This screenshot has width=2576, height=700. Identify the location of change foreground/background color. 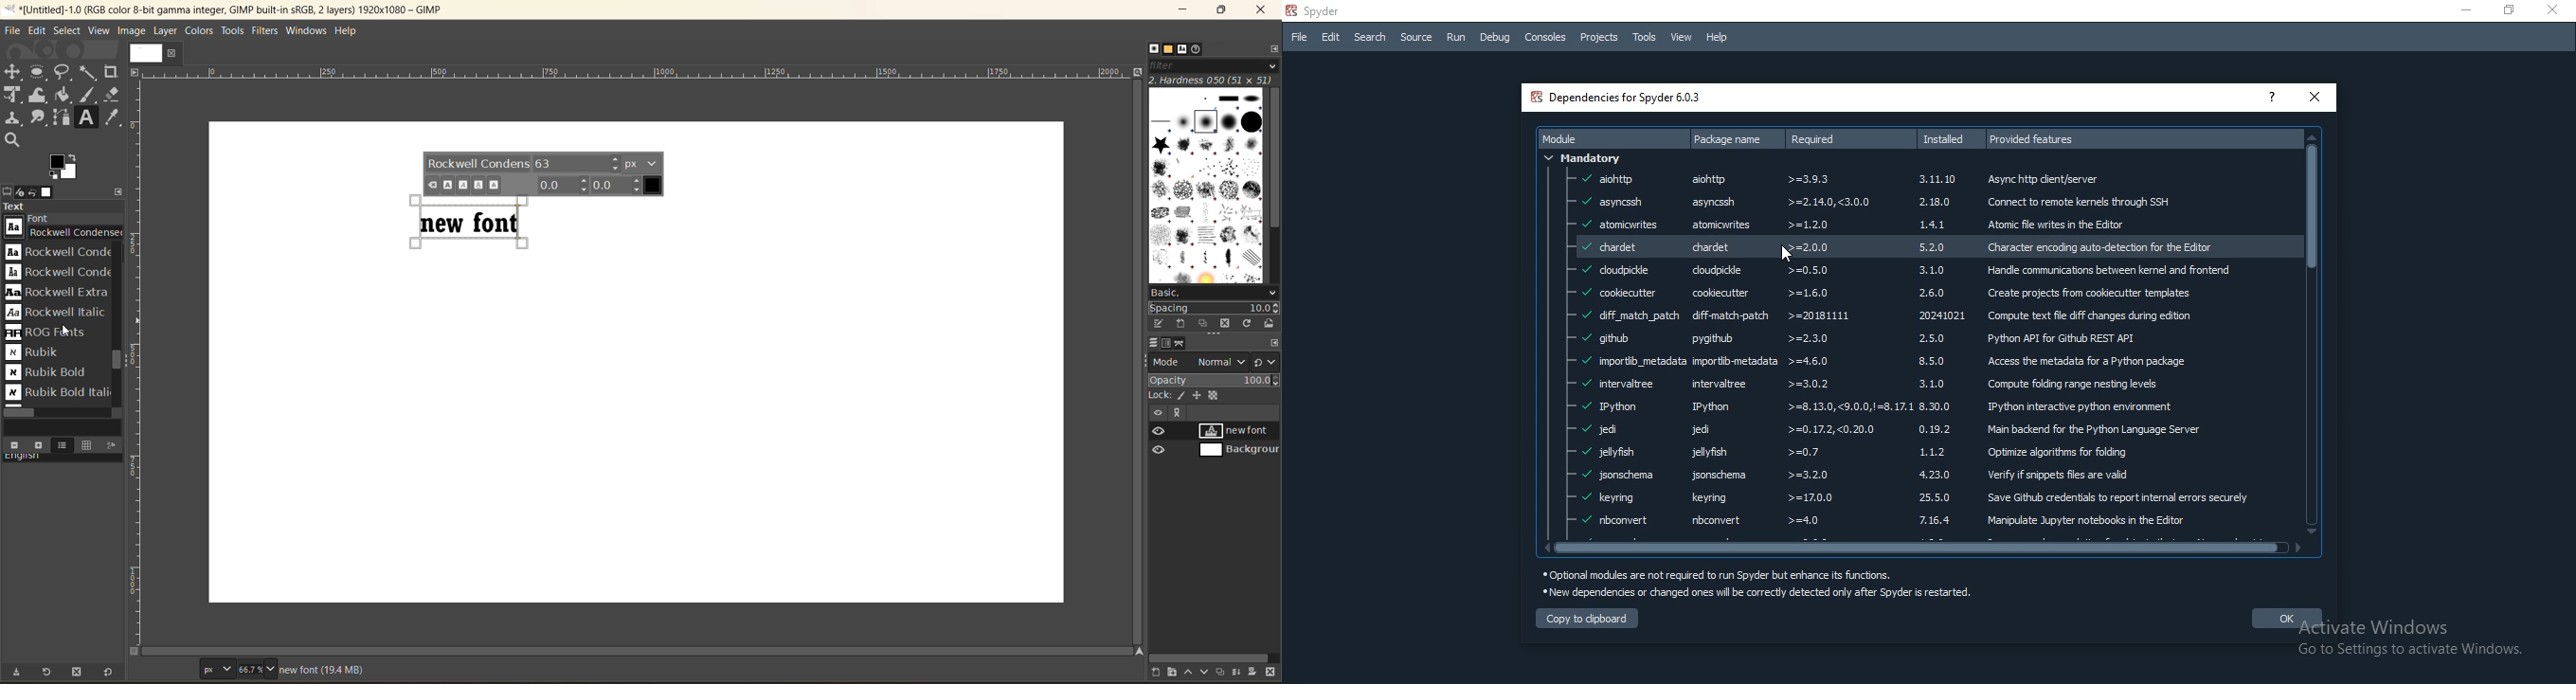
(65, 168).